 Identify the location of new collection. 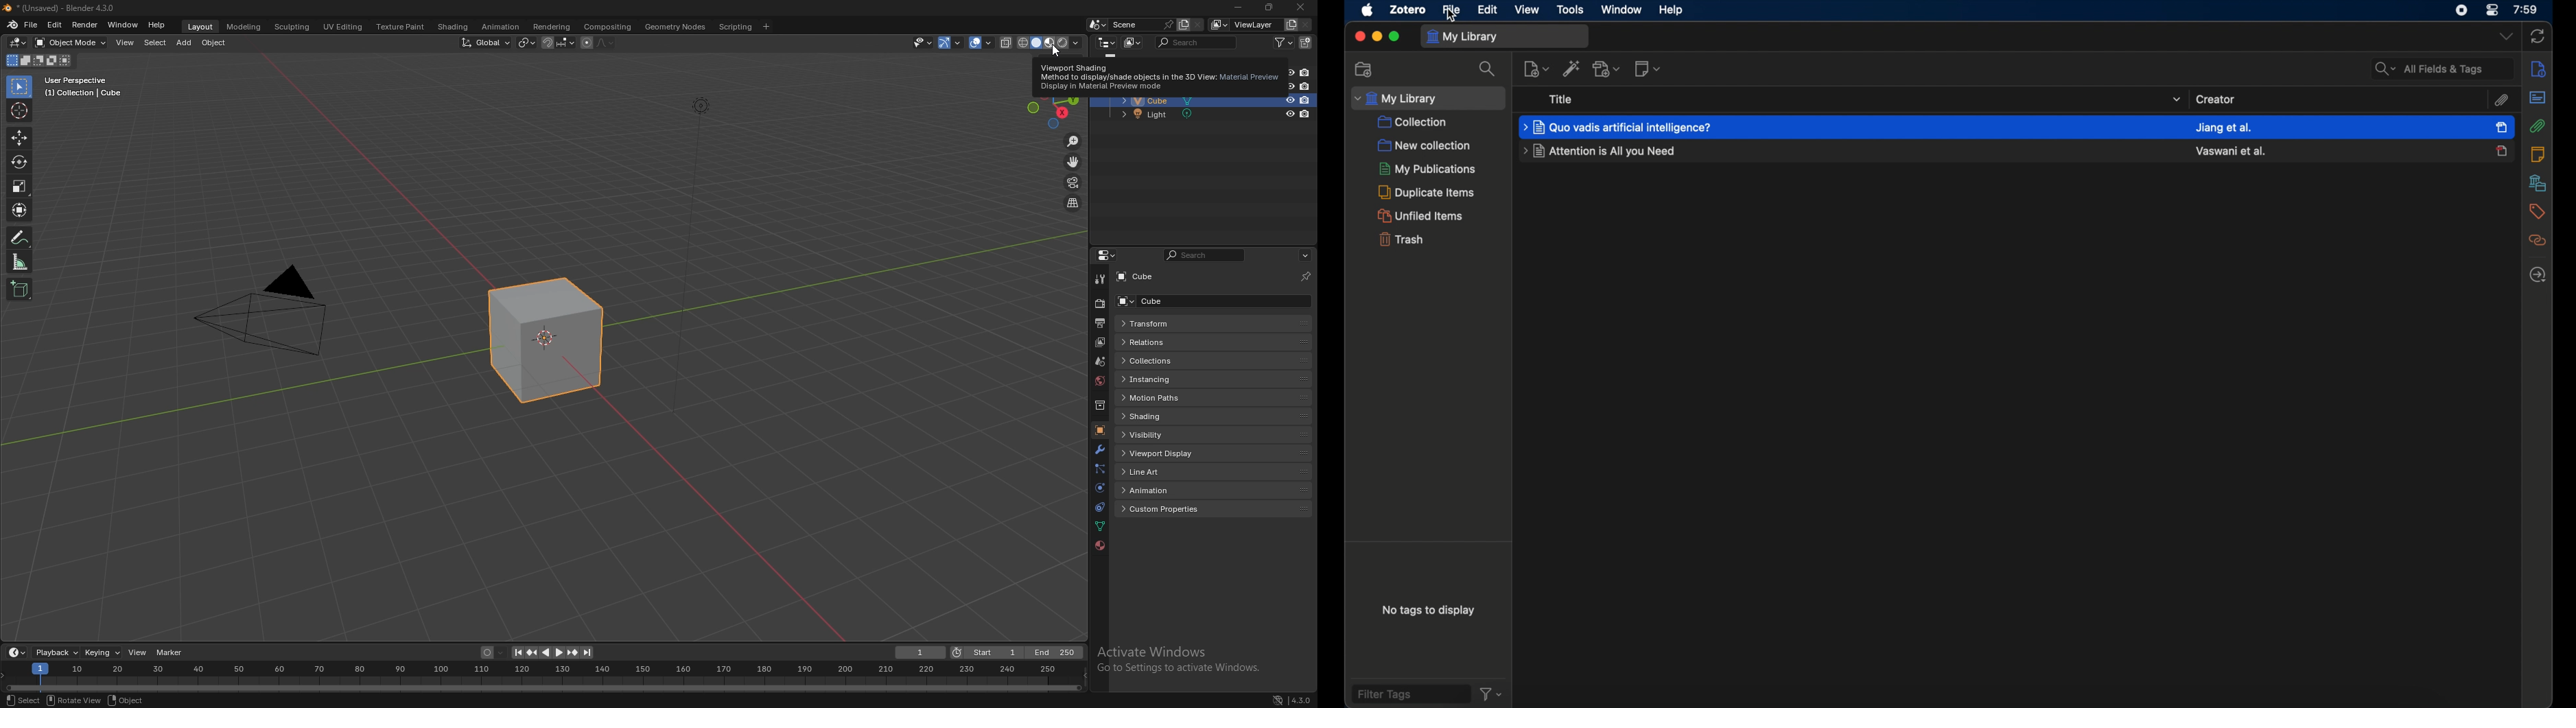
(1306, 43).